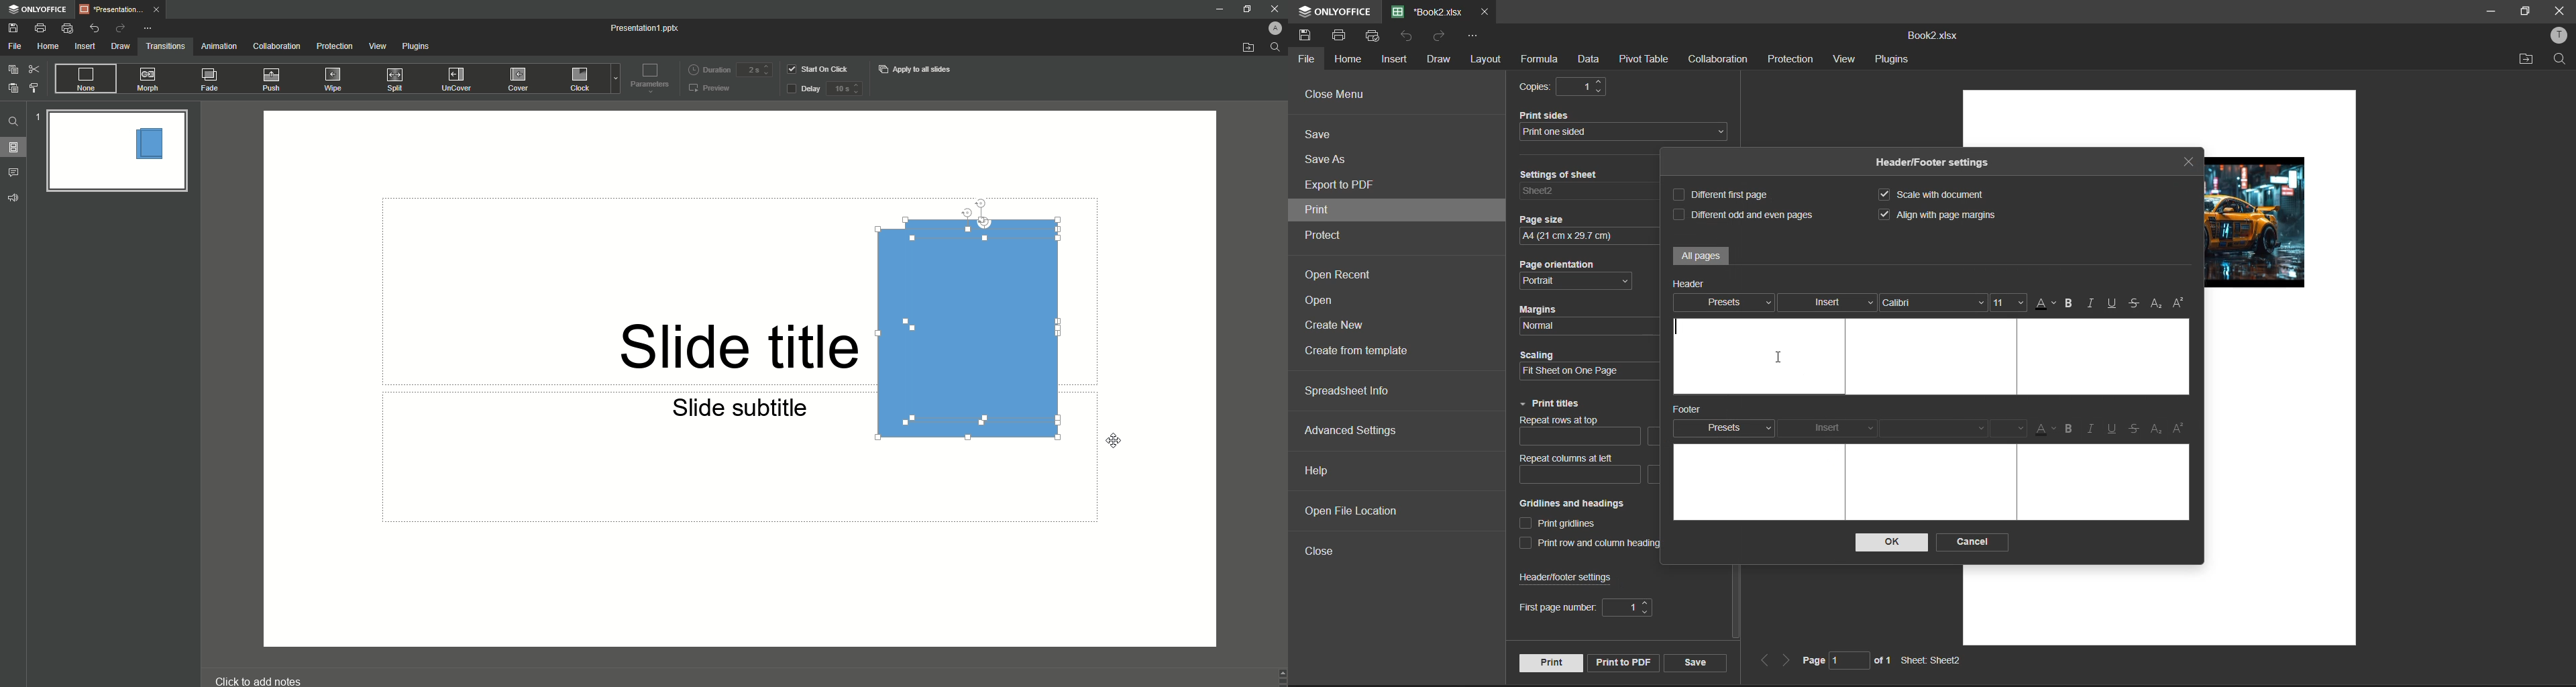 The height and width of the screenshot is (700, 2576). I want to click on font size, so click(2009, 429).